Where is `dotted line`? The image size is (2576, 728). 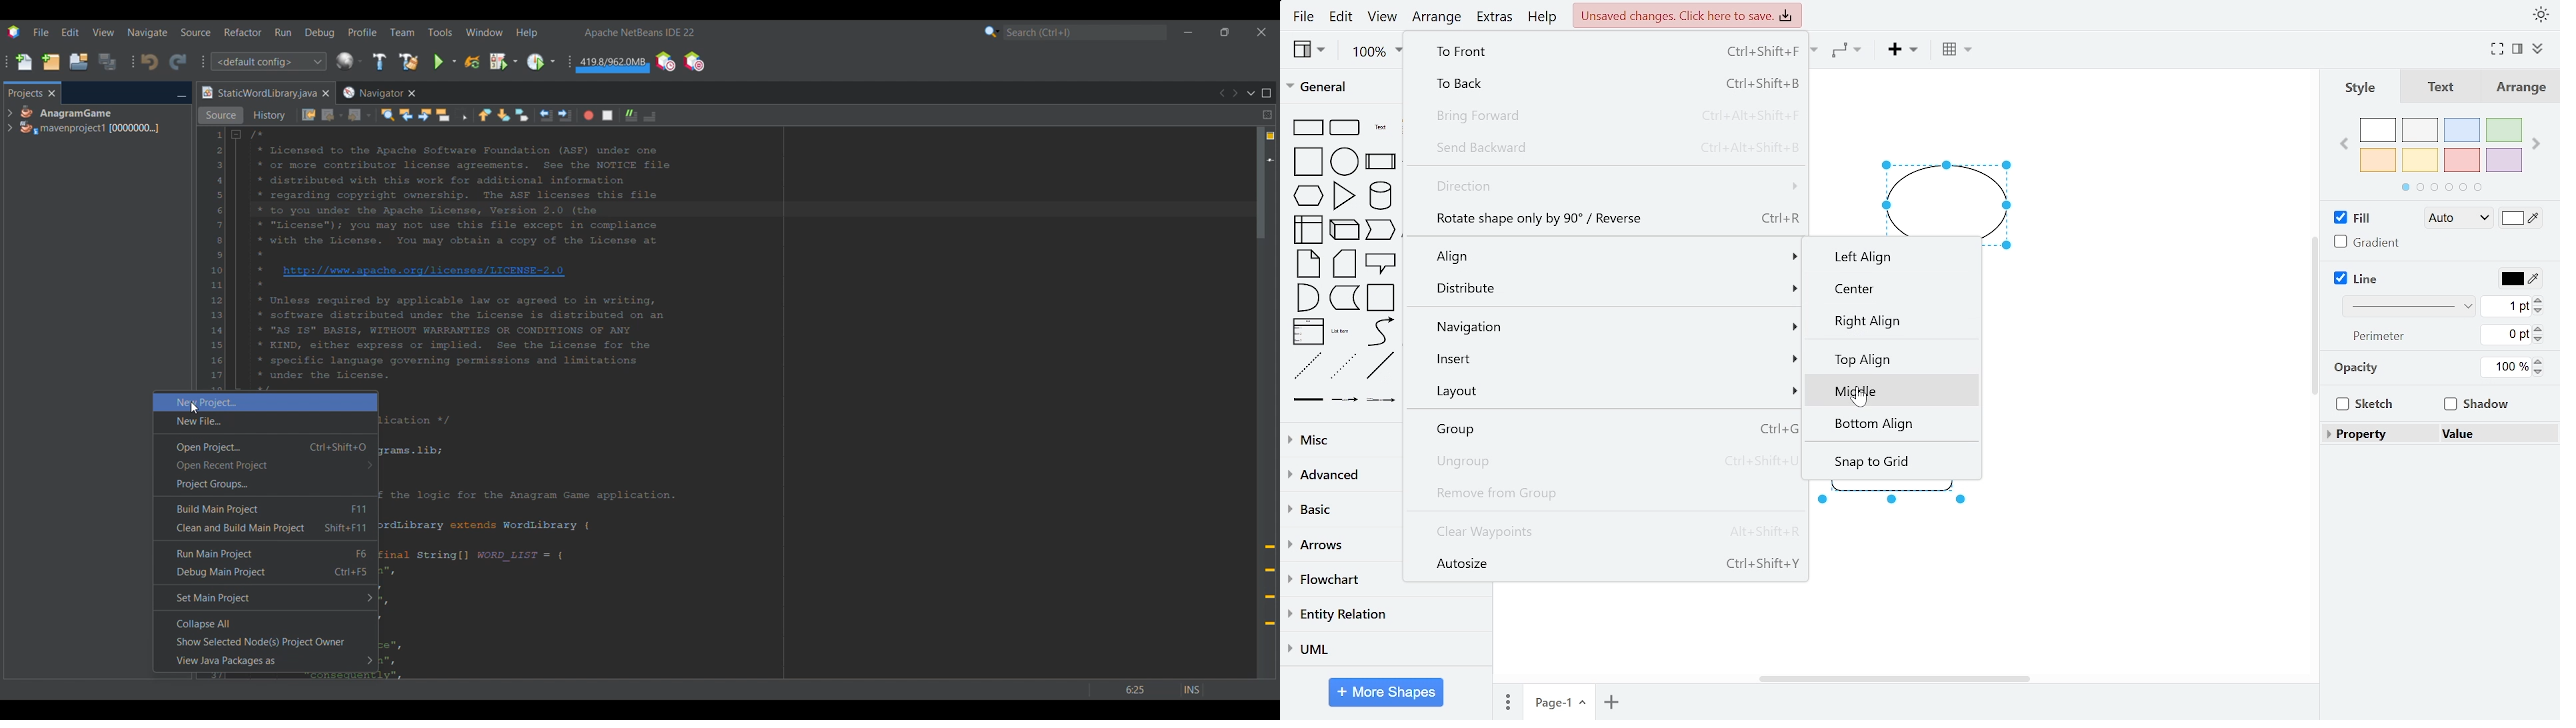
dotted line is located at coordinates (1344, 367).